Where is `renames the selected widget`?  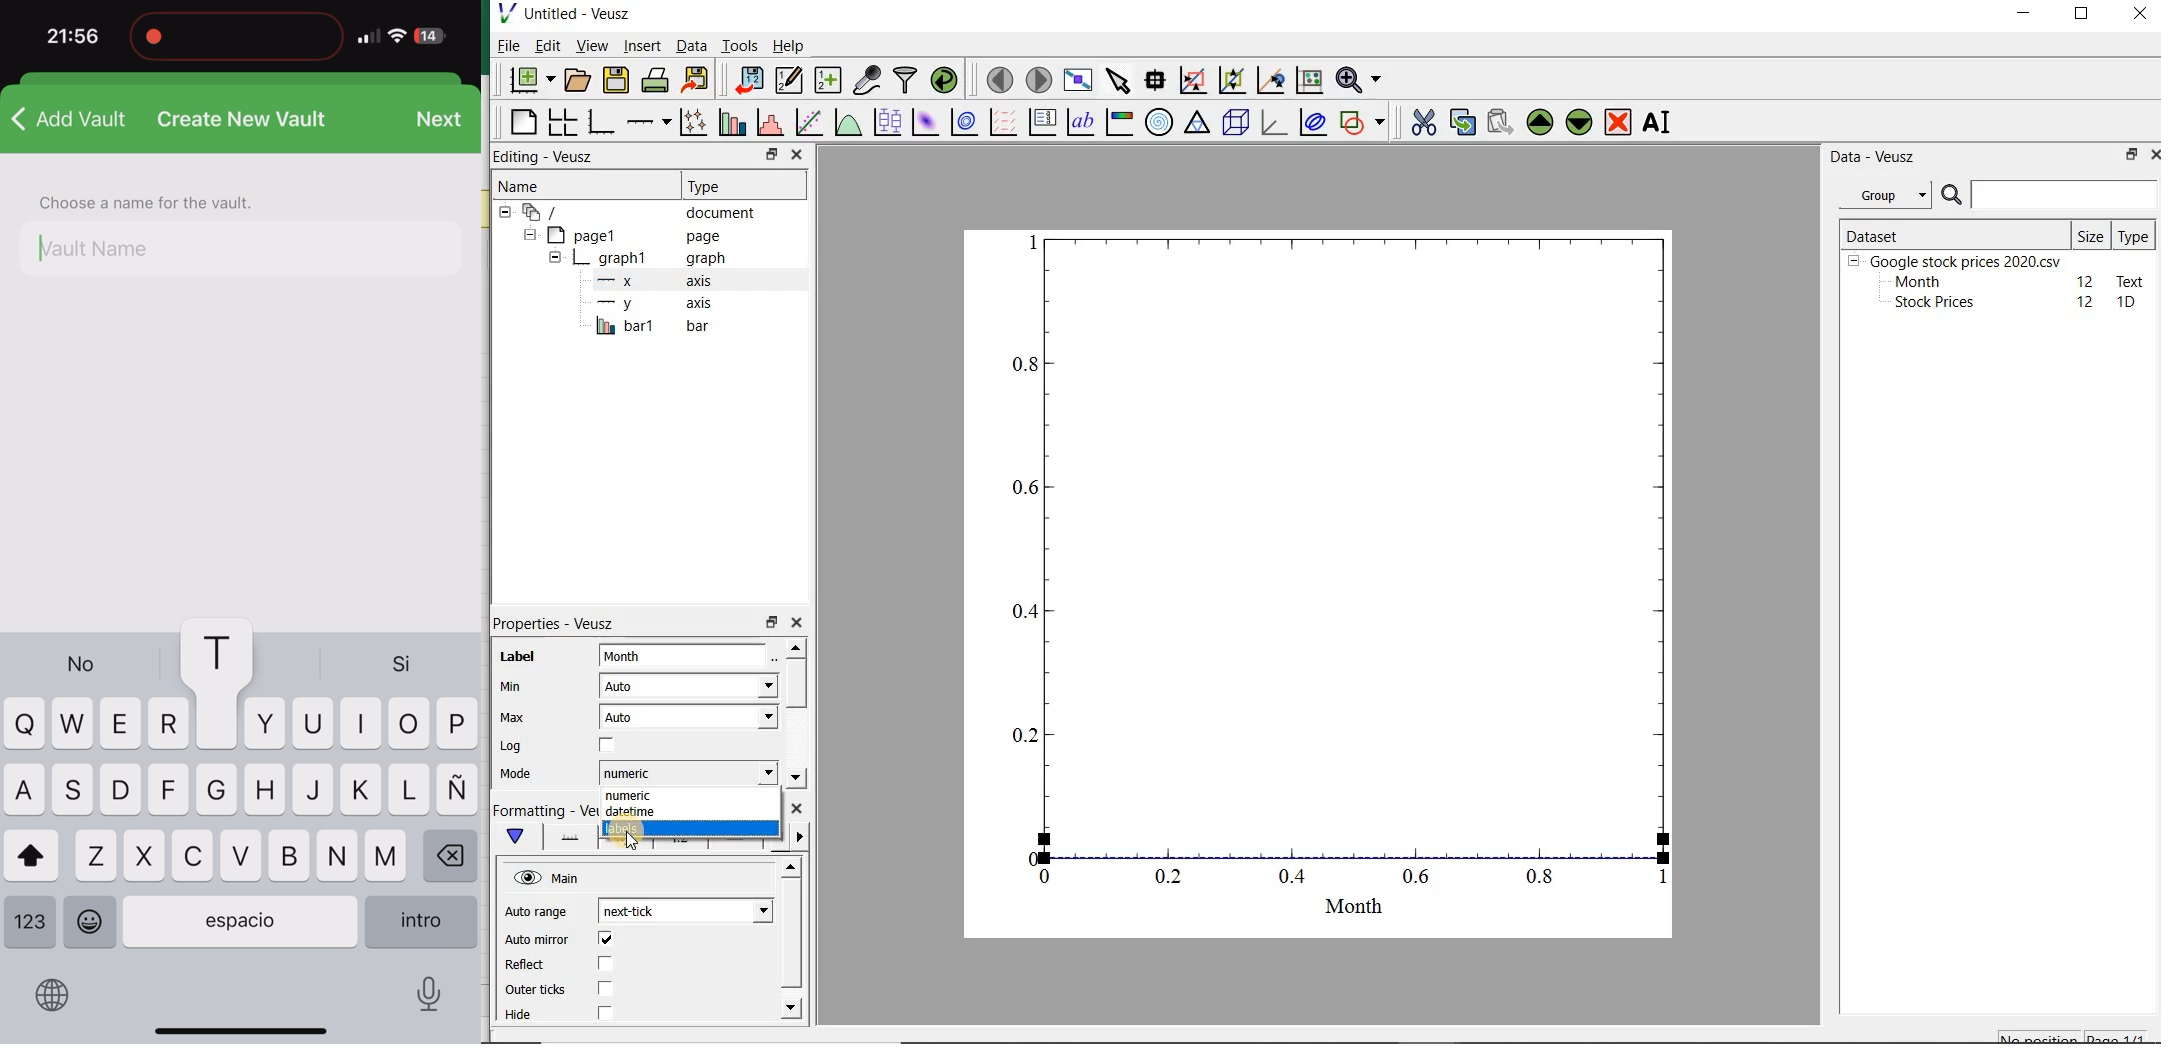
renames the selected widget is located at coordinates (1654, 125).